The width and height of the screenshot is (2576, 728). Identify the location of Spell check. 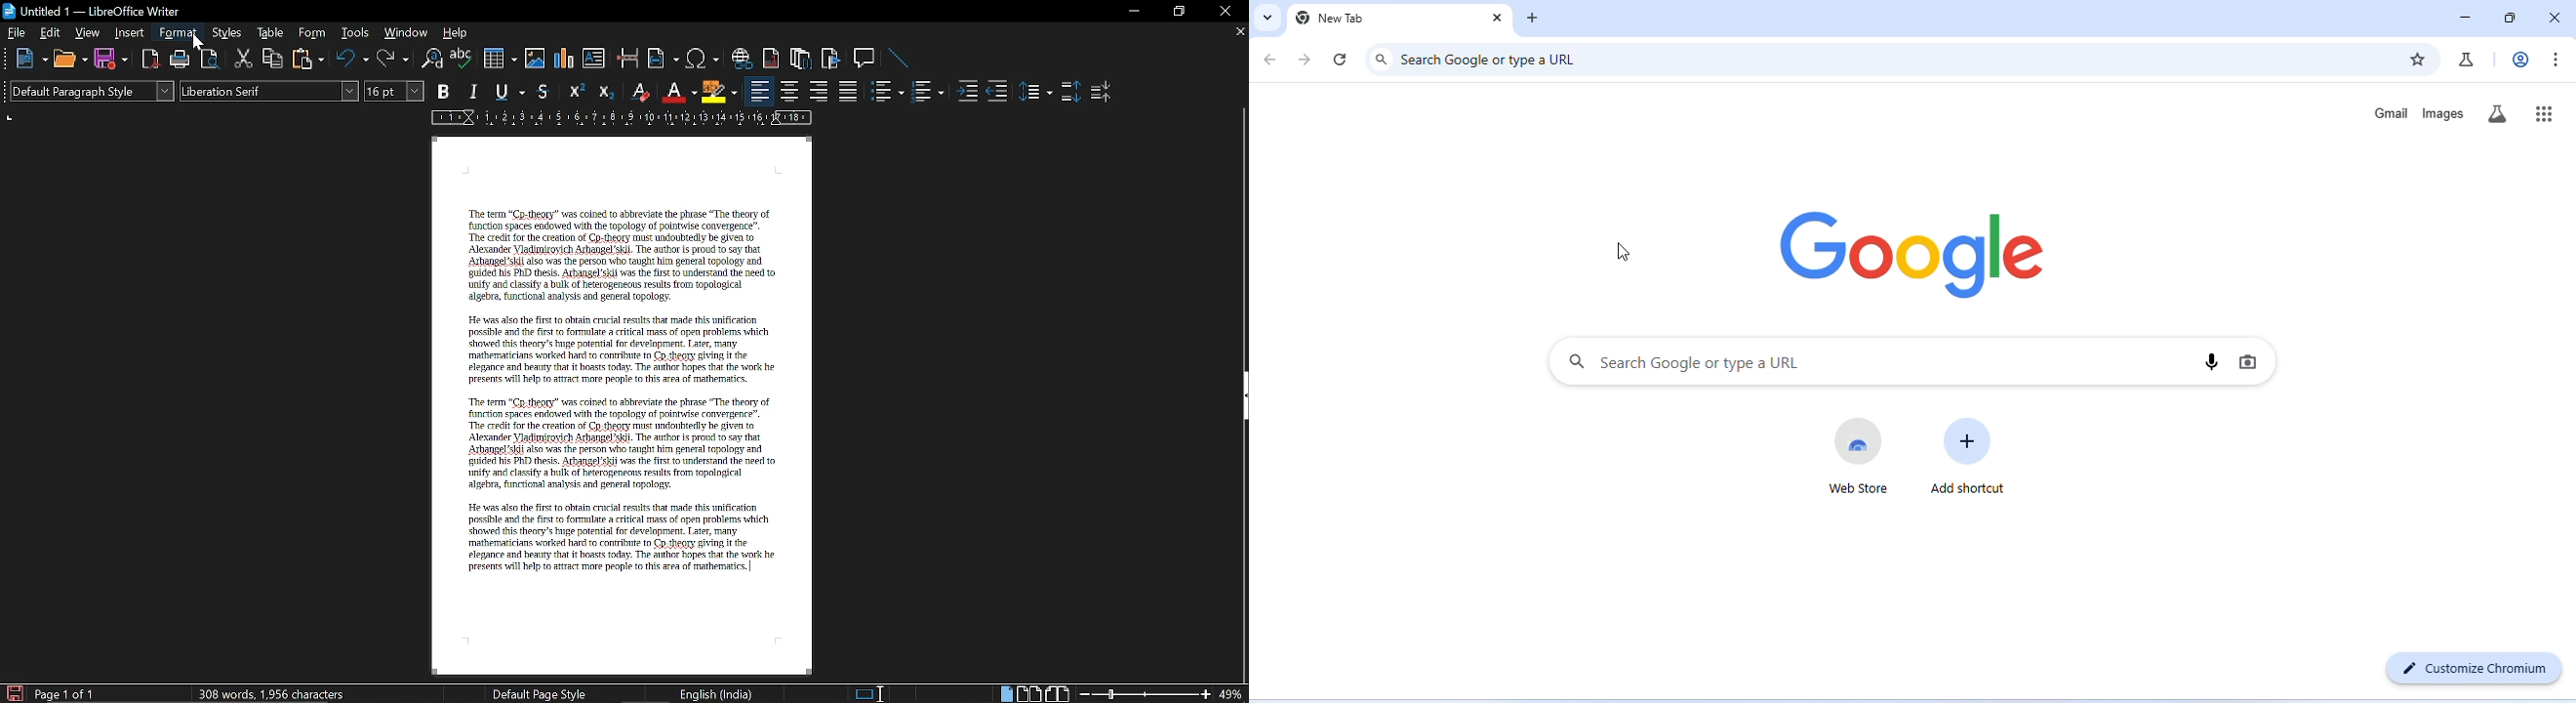
(462, 58).